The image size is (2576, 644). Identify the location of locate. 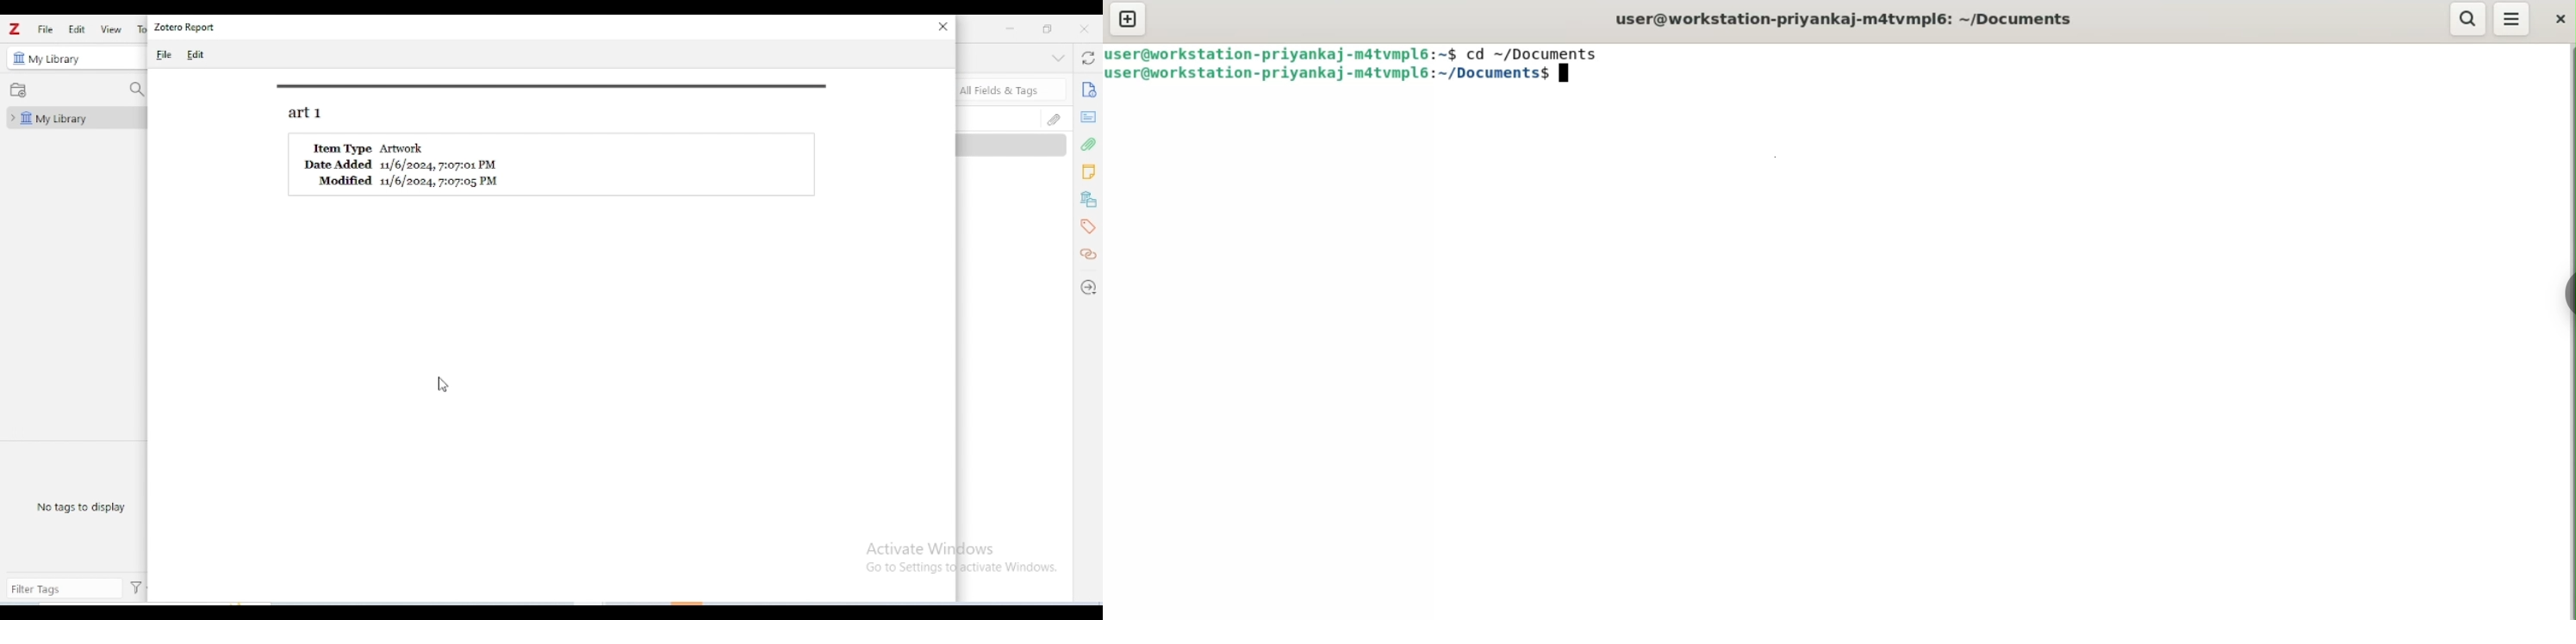
(1087, 289).